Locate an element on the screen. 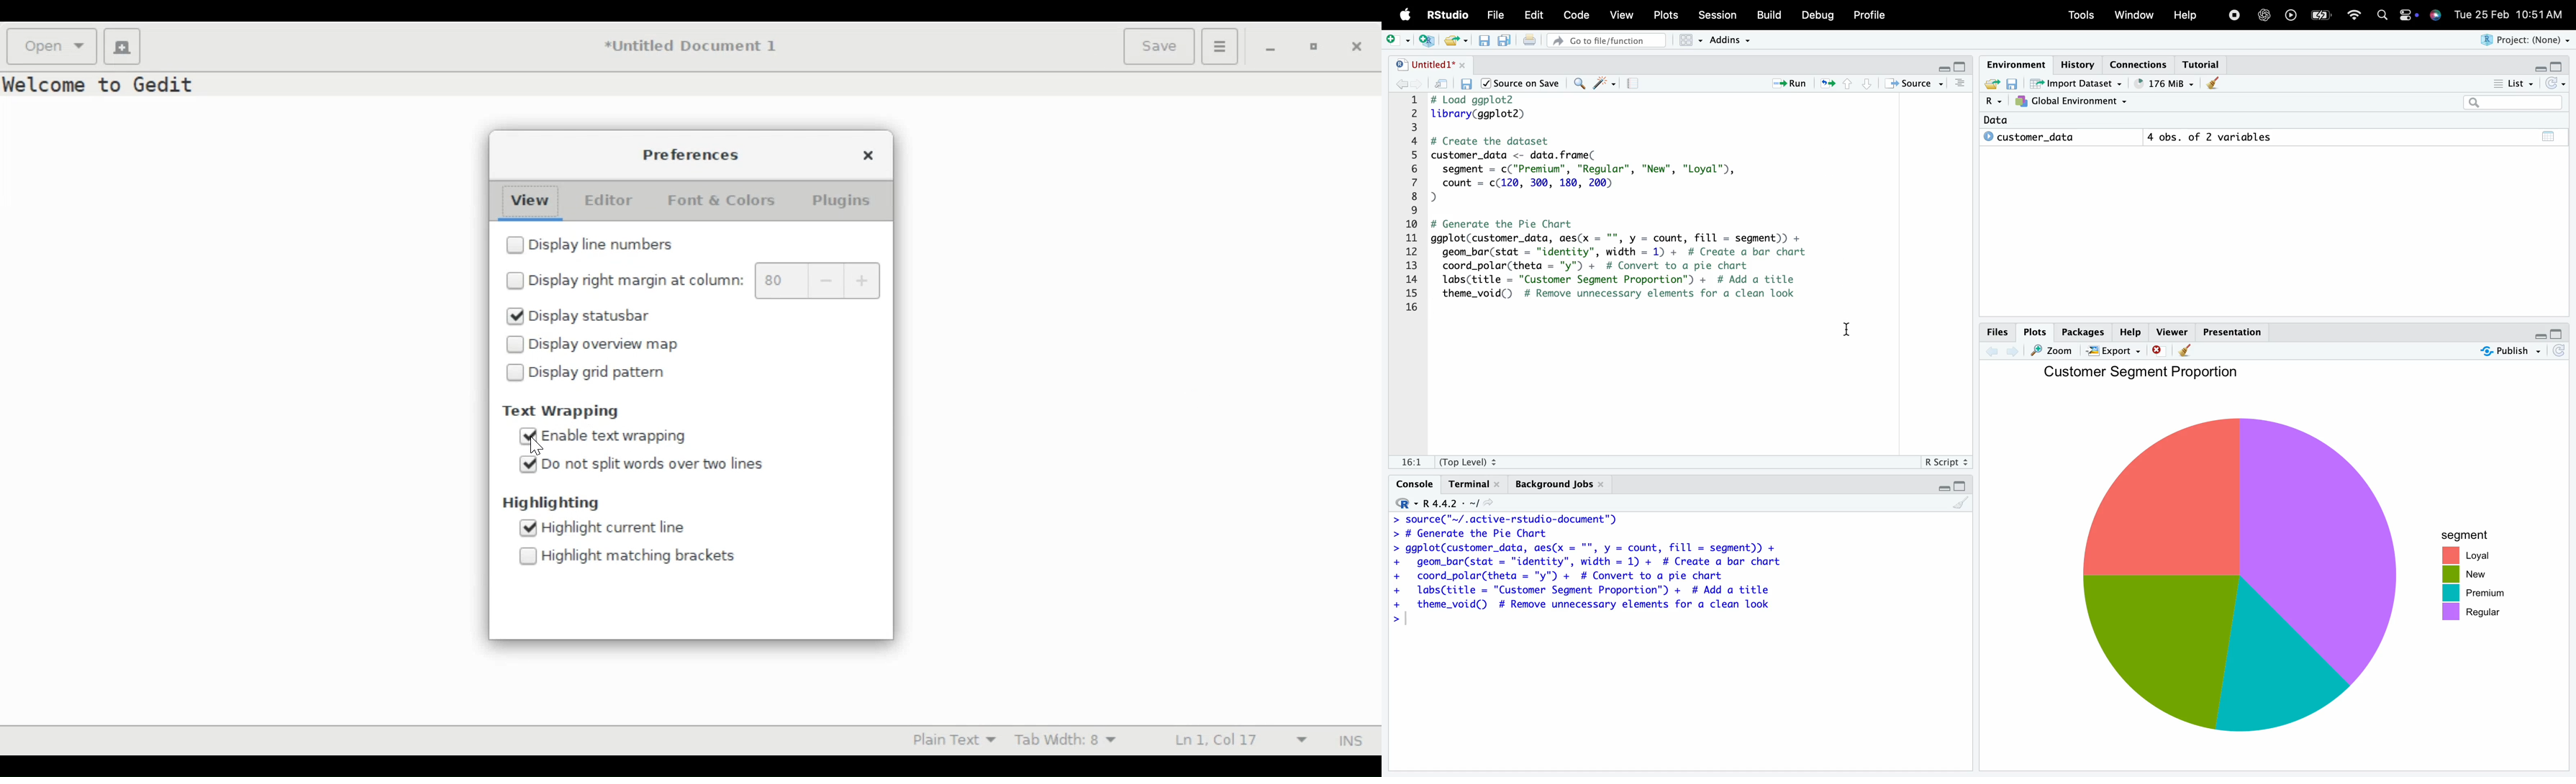 Image resolution: width=2576 pixels, height=784 pixels. Display line numbers is located at coordinates (604, 245).